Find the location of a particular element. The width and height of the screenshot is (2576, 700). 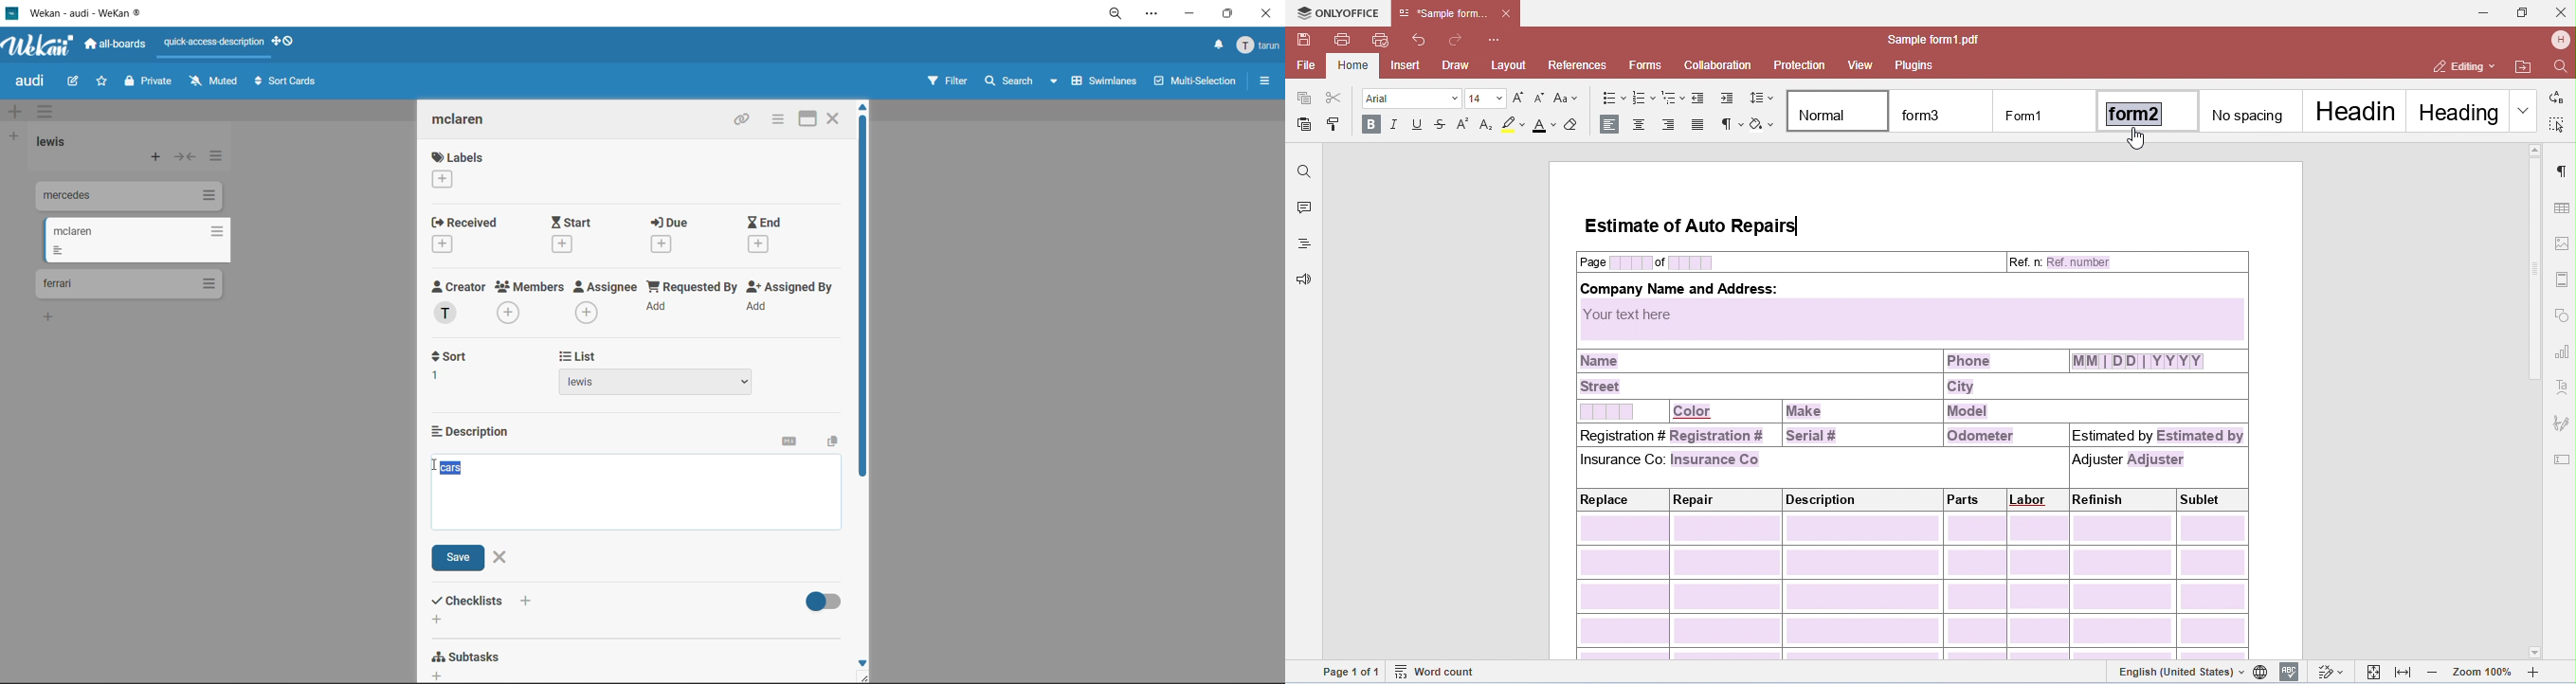

requested by is located at coordinates (692, 301).